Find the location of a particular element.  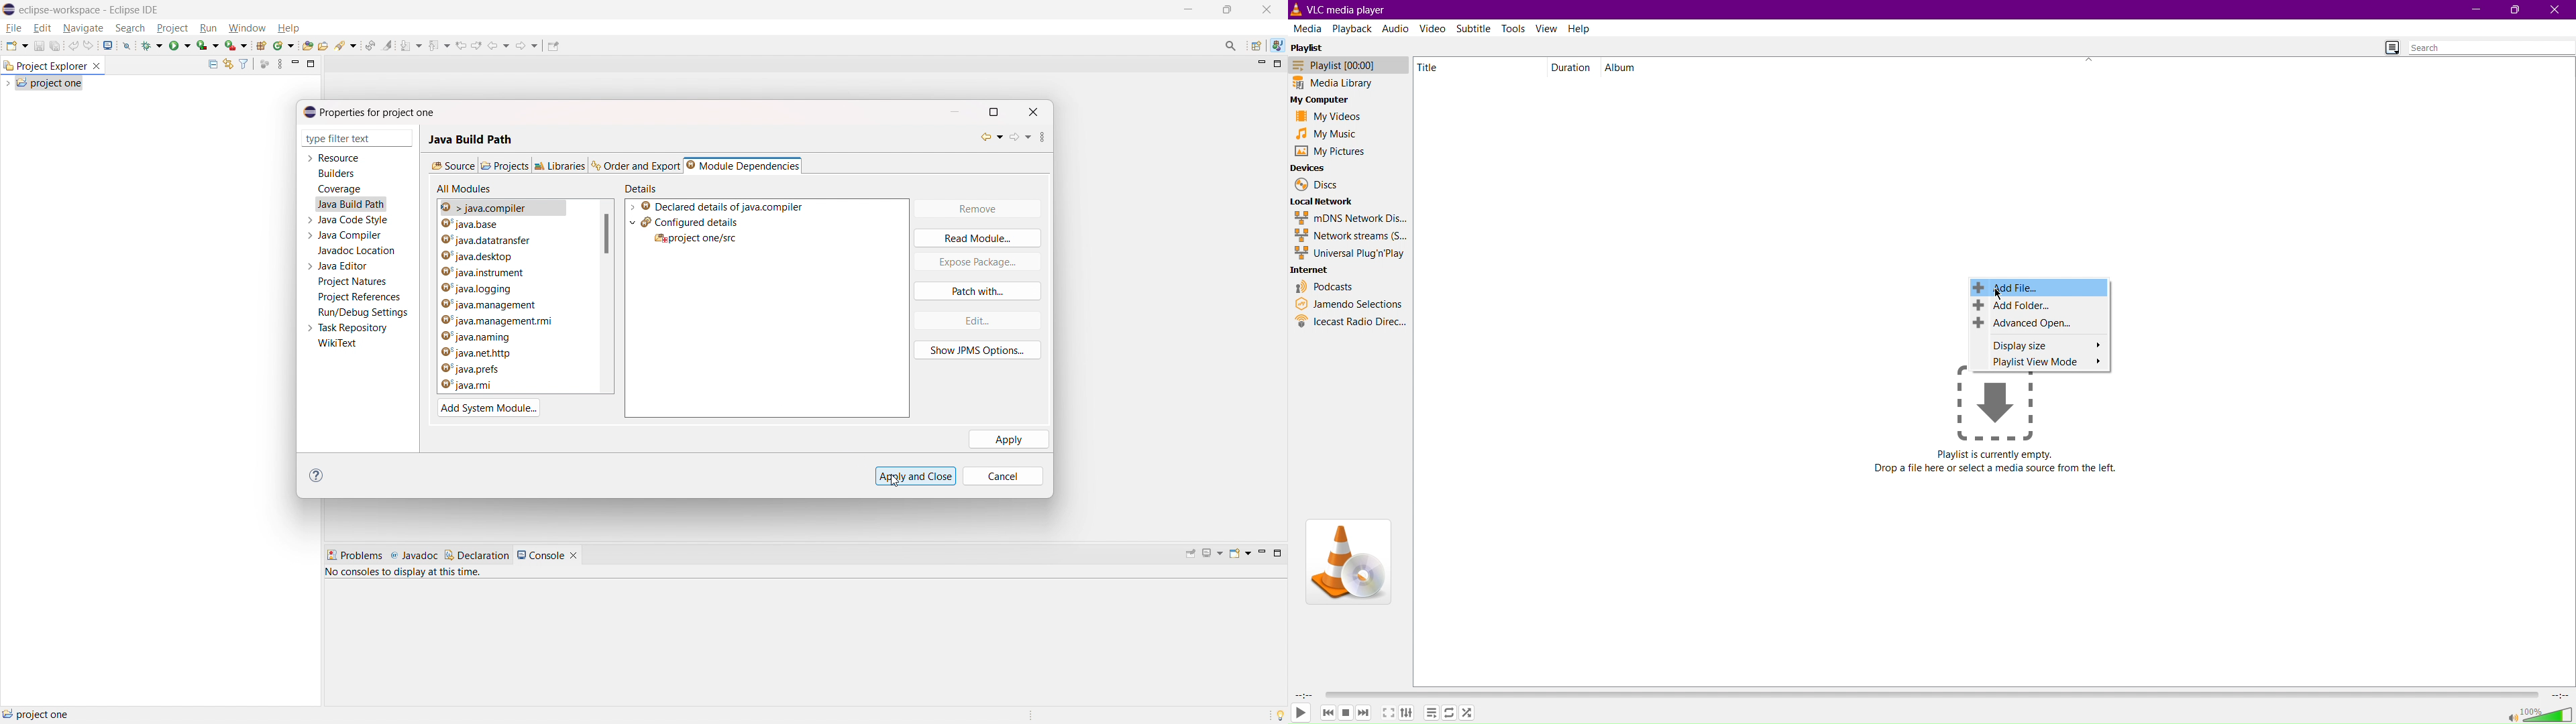

coverage is located at coordinates (208, 45).